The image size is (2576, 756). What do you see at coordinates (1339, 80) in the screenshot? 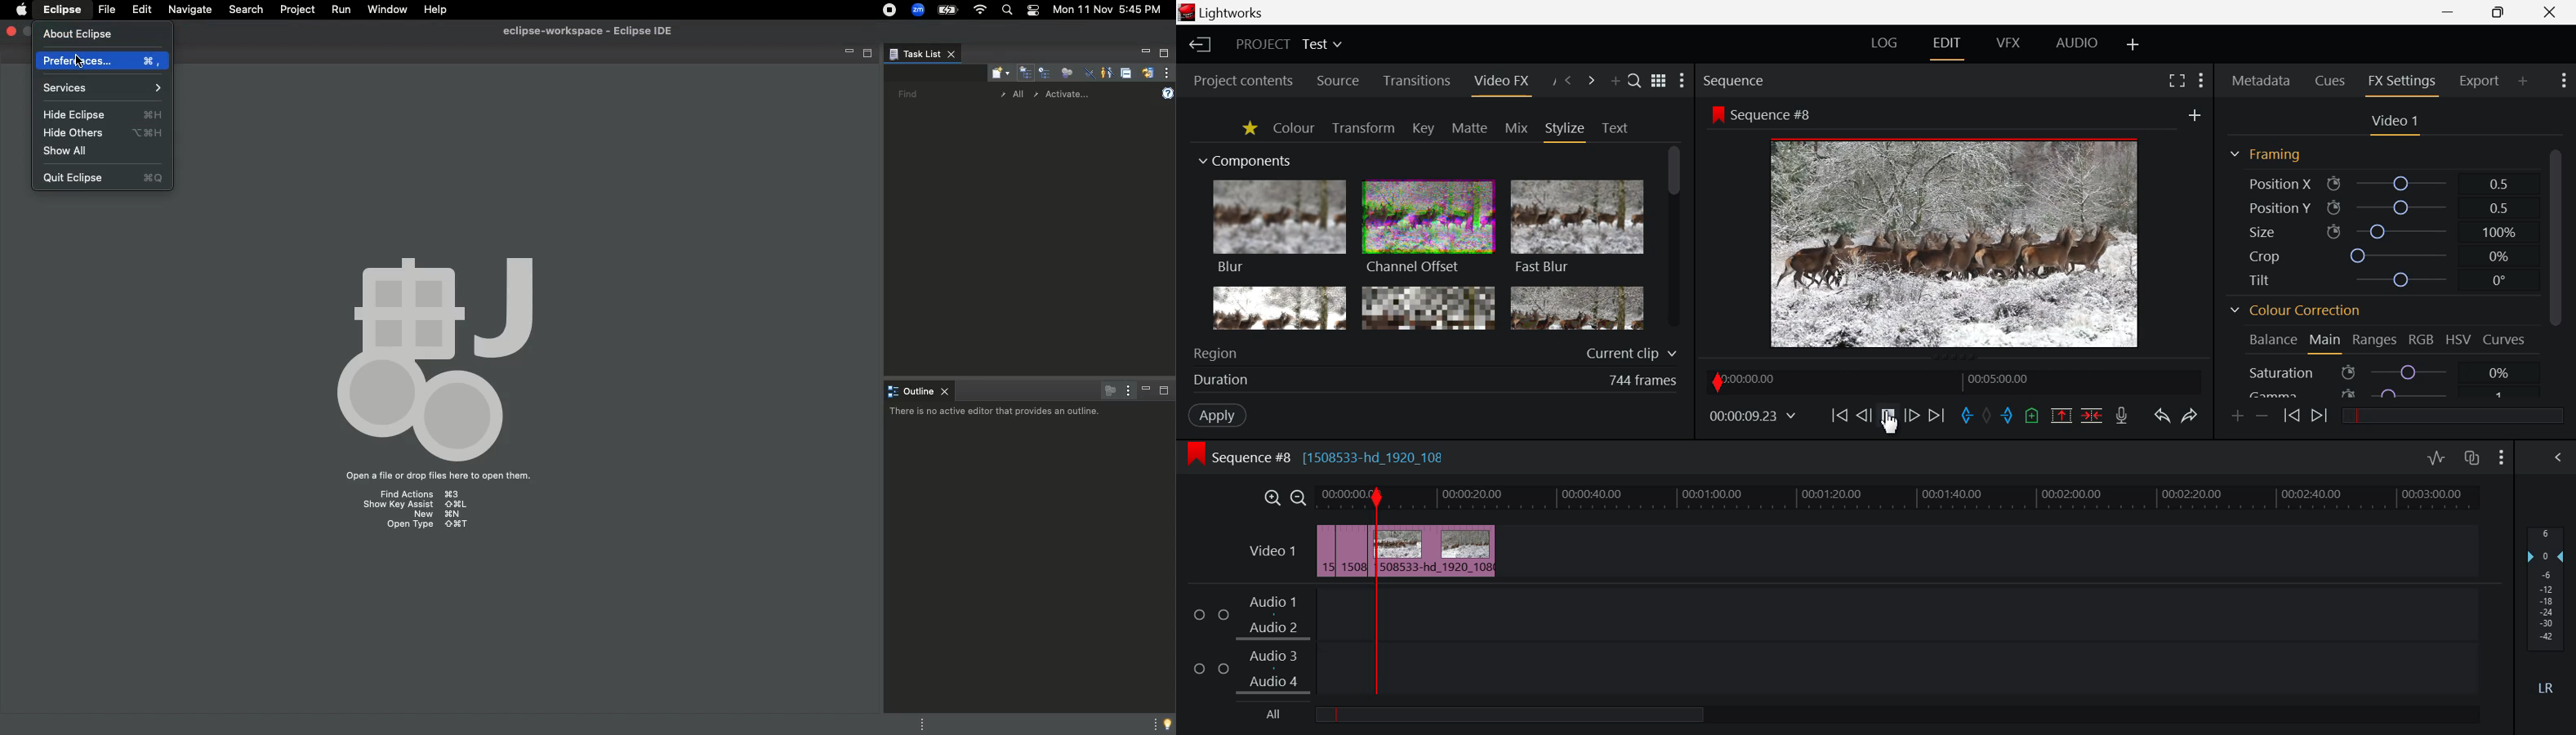
I see `Source` at bounding box center [1339, 80].